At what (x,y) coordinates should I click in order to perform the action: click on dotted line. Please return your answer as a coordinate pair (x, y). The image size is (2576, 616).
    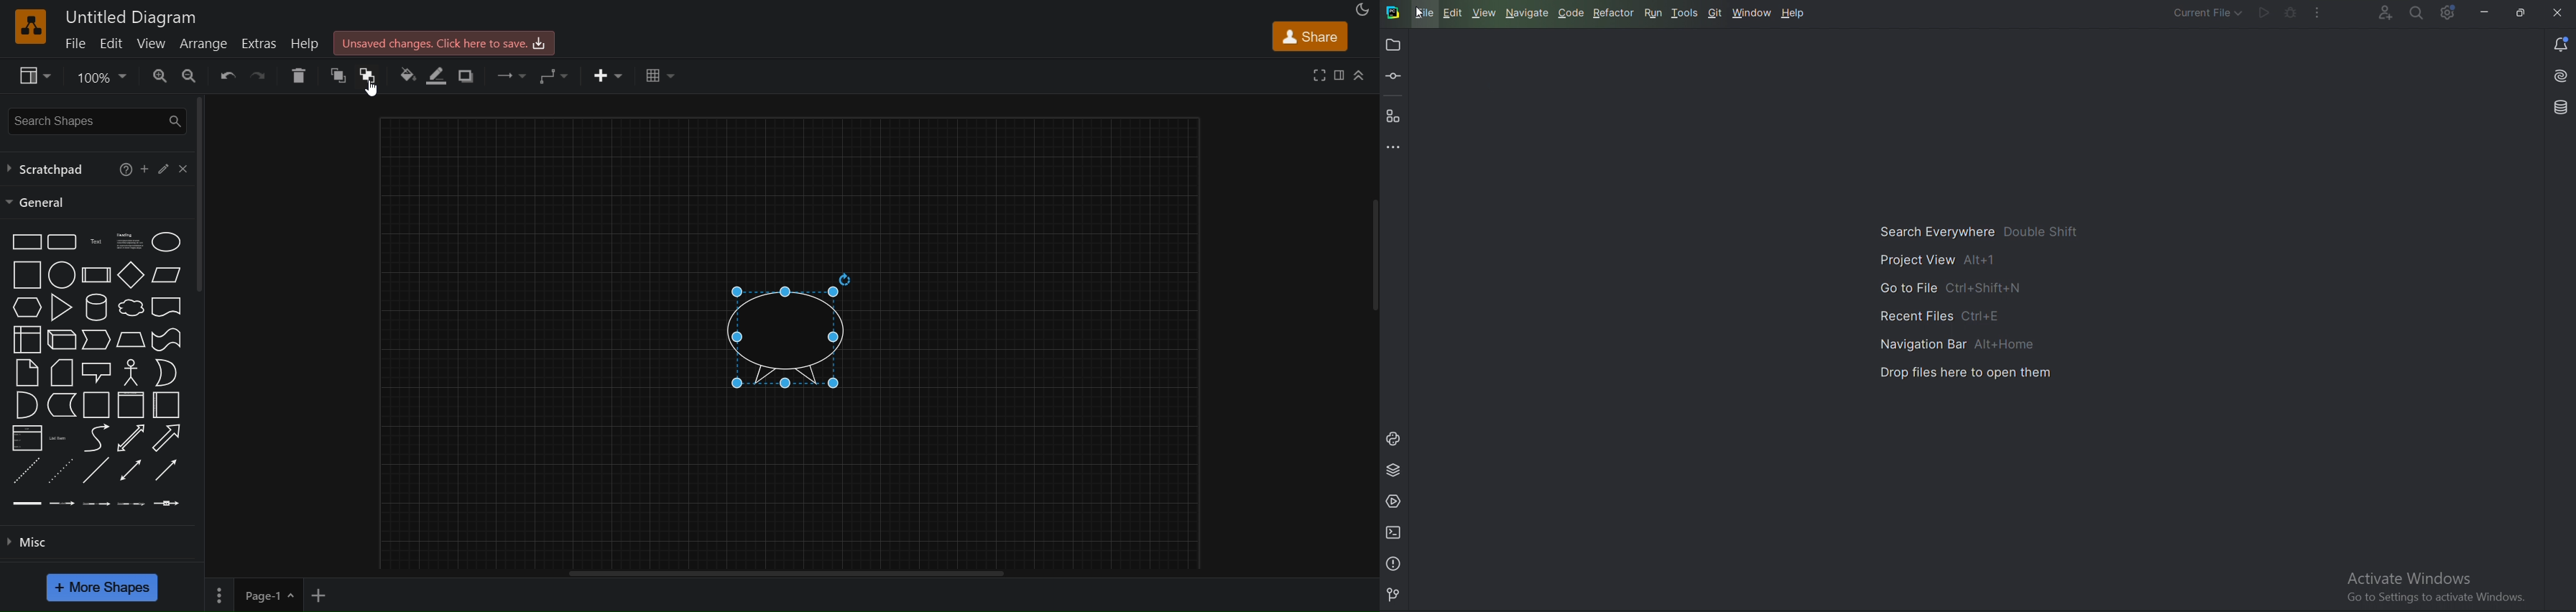
    Looking at the image, I should click on (62, 469).